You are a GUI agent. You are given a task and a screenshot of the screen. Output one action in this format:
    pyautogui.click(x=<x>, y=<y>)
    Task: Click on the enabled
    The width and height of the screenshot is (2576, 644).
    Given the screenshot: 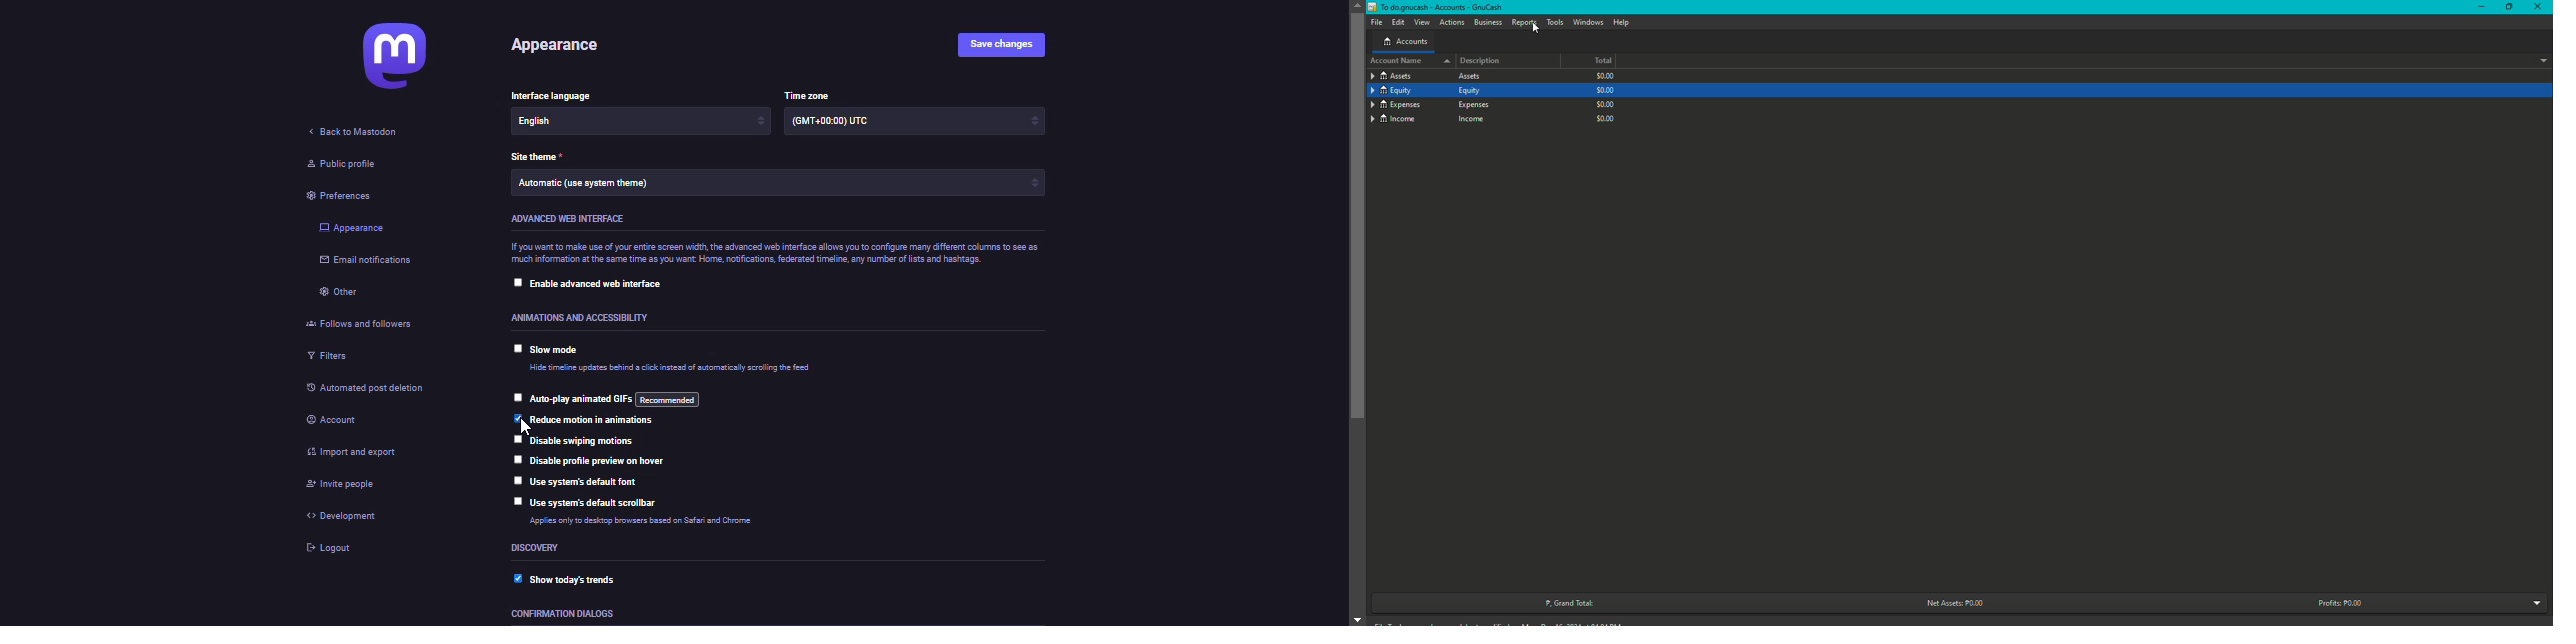 What is the action you would take?
    pyautogui.click(x=517, y=417)
    